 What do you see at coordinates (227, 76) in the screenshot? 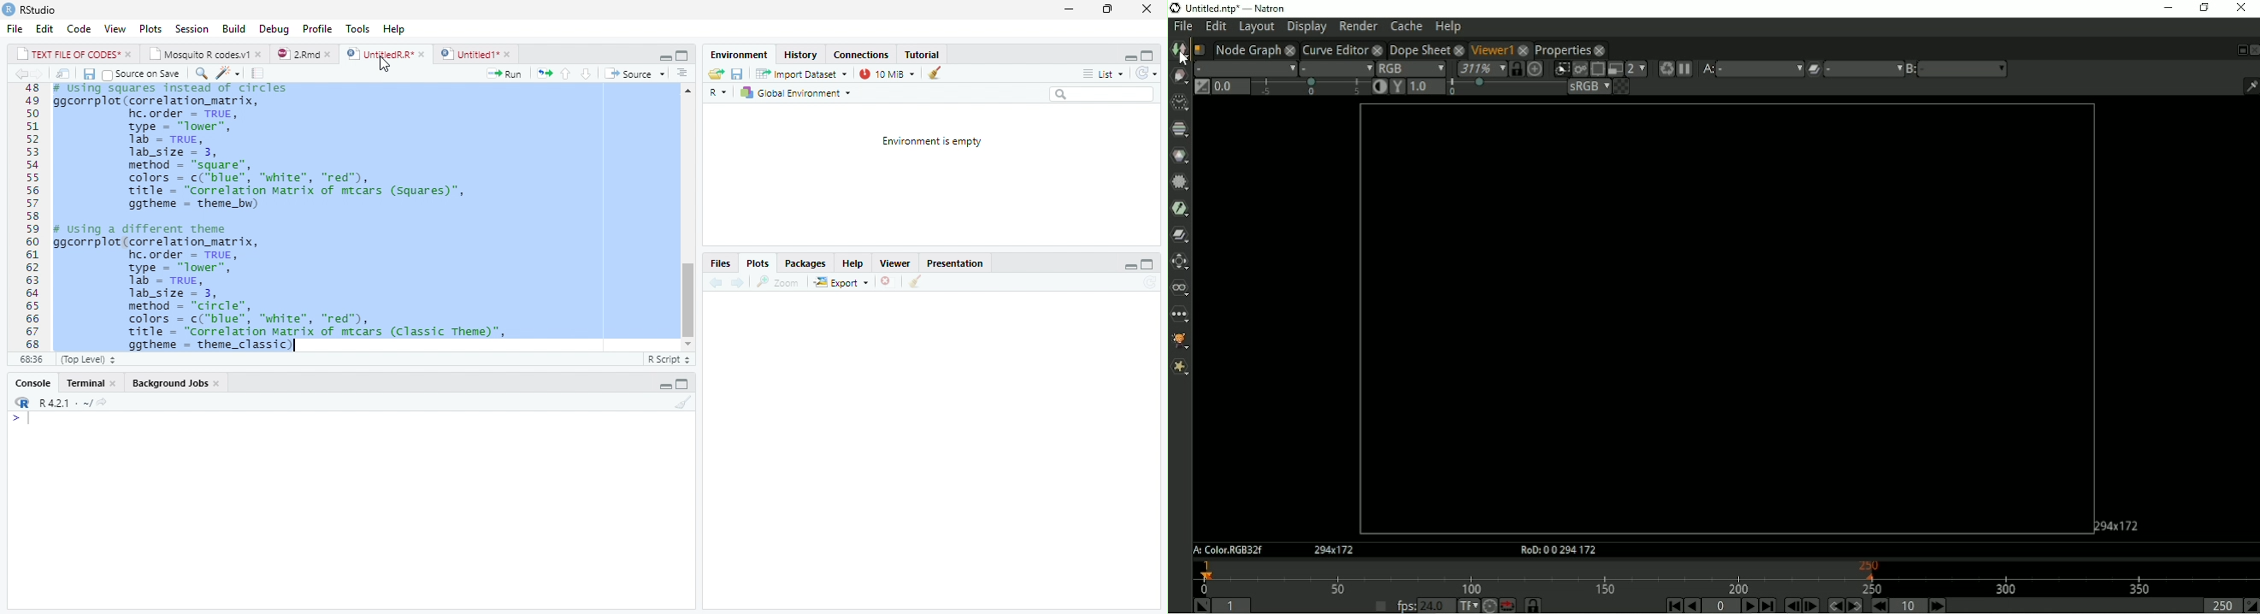
I see `code tools` at bounding box center [227, 76].